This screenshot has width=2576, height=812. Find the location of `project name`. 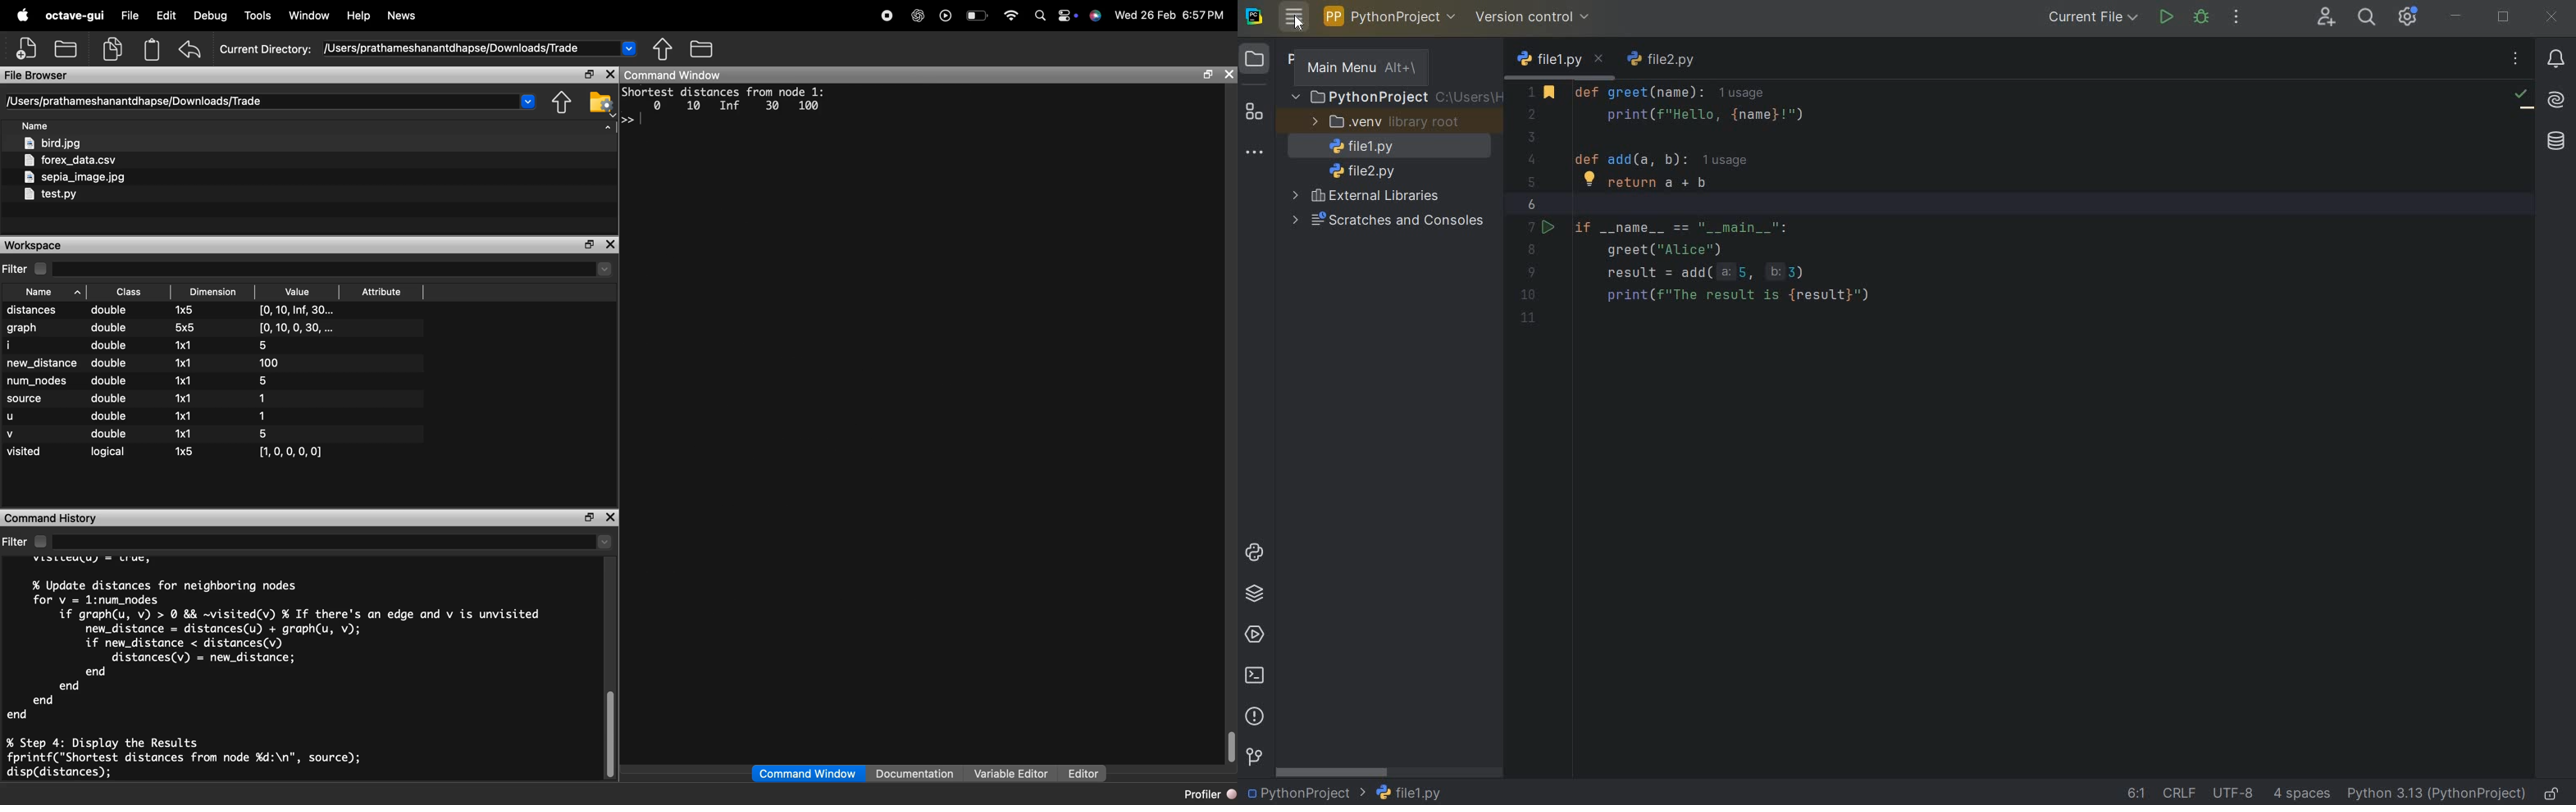

project name is located at coordinates (1388, 17).